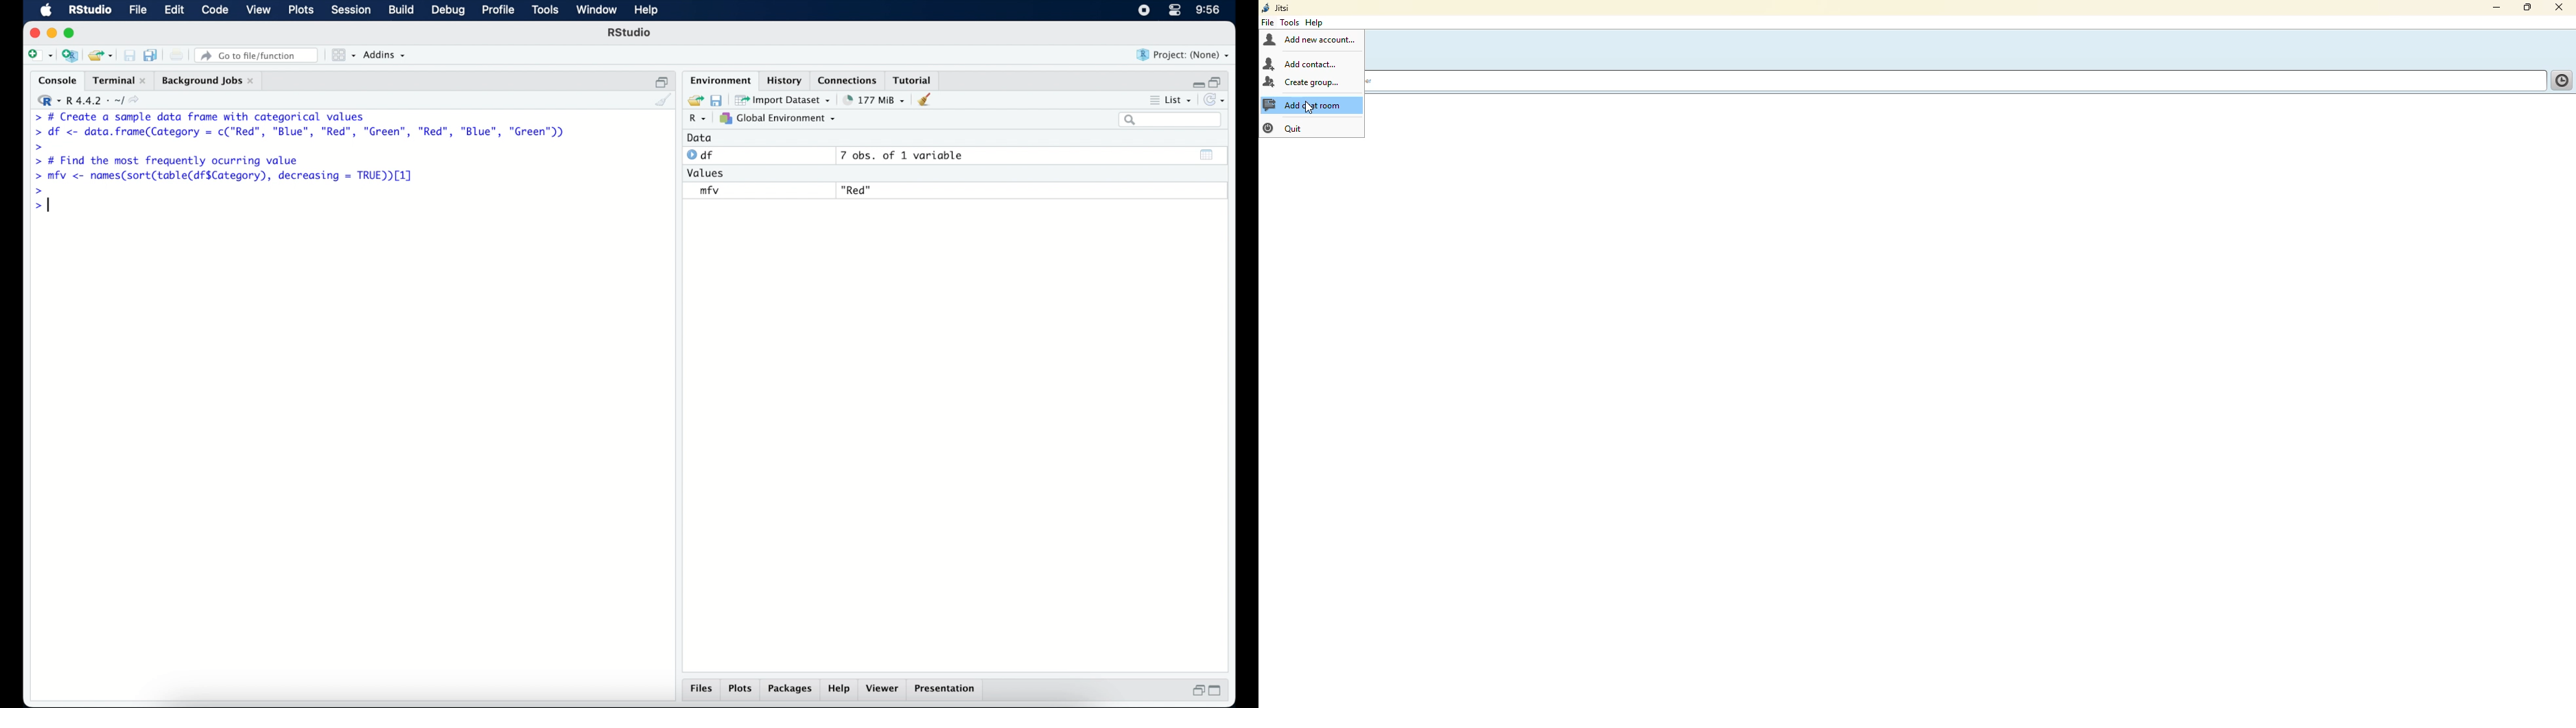 The height and width of the screenshot is (728, 2576). Describe the element at coordinates (46, 10) in the screenshot. I see `macOS ` at that location.